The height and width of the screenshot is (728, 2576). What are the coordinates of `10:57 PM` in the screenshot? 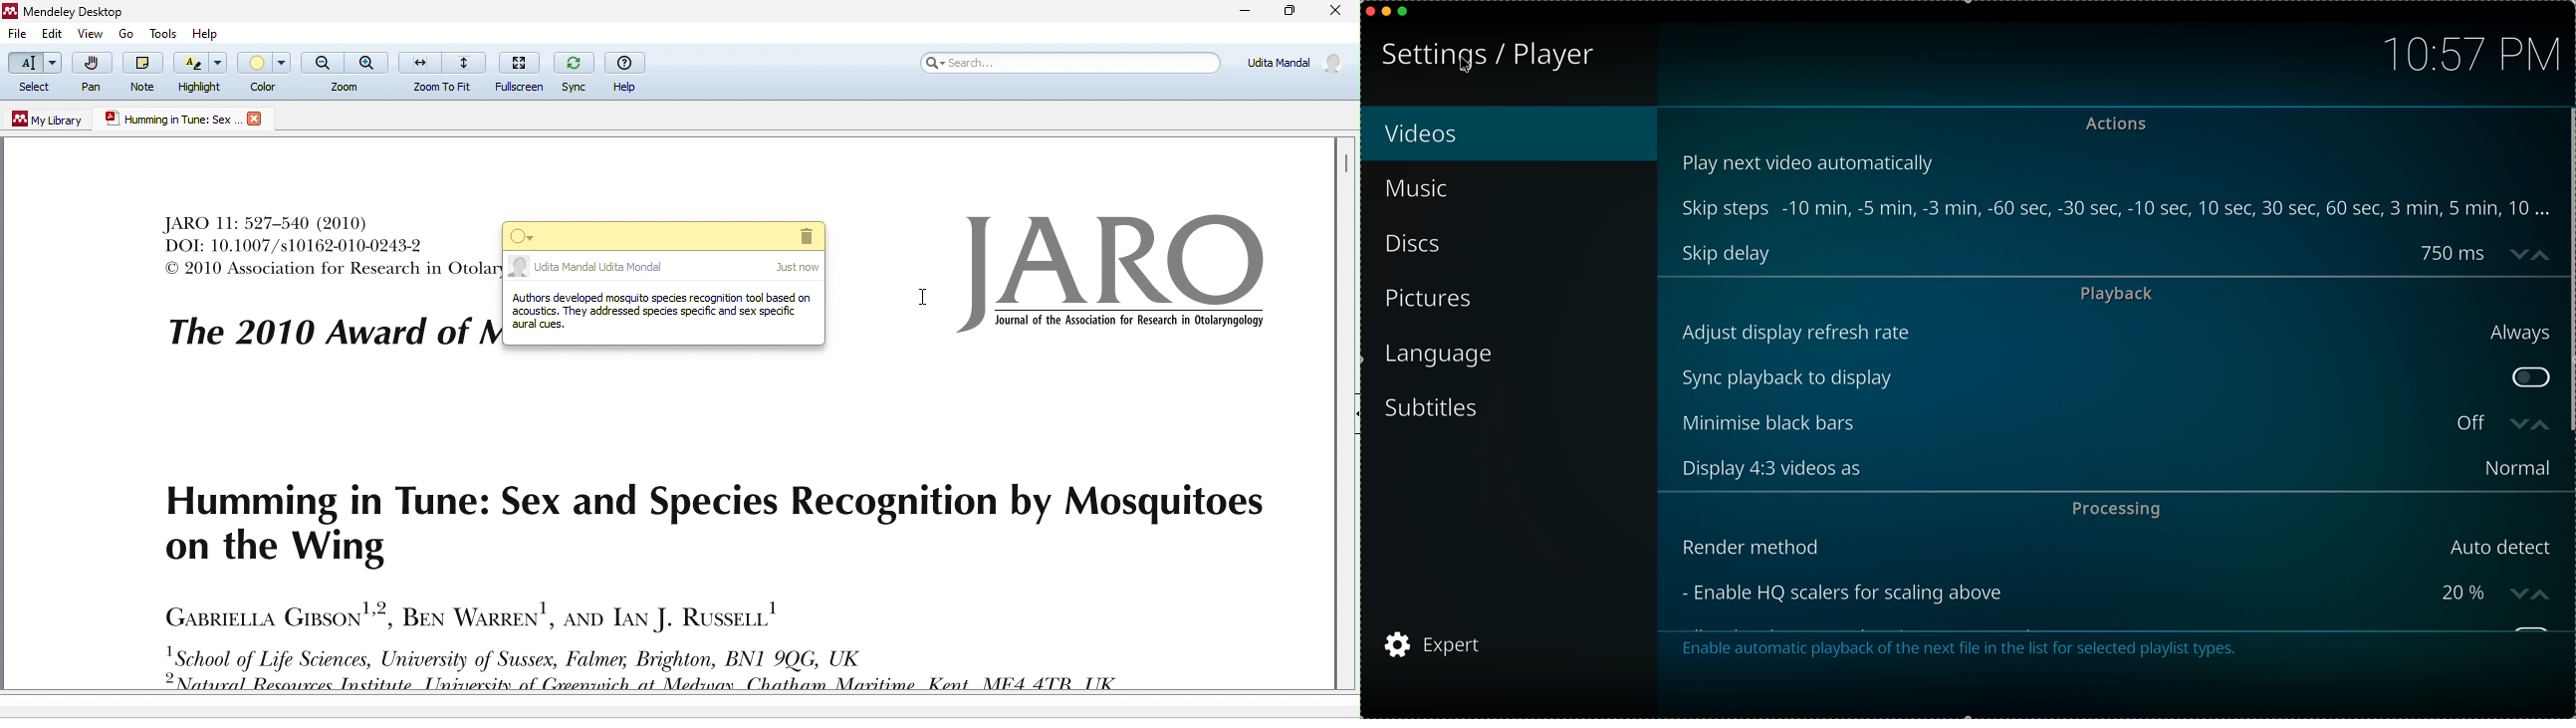 It's located at (2466, 52).